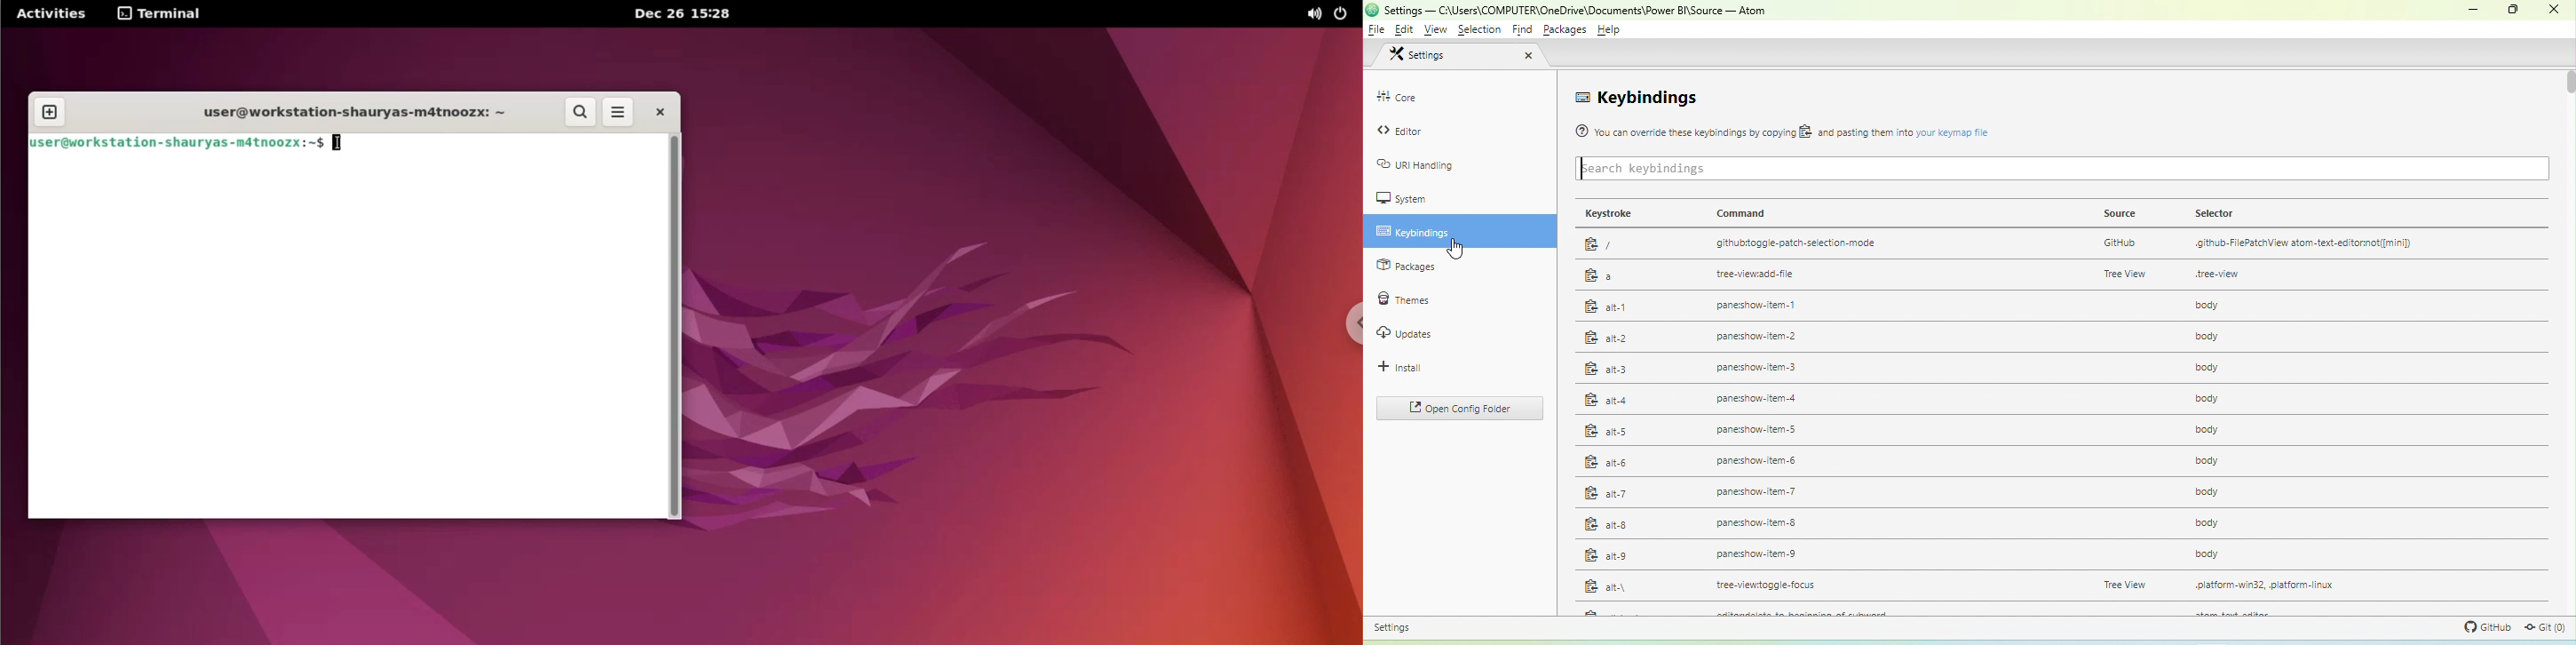  Describe the element at coordinates (2474, 10) in the screenshot. I see `minimize` at that location.